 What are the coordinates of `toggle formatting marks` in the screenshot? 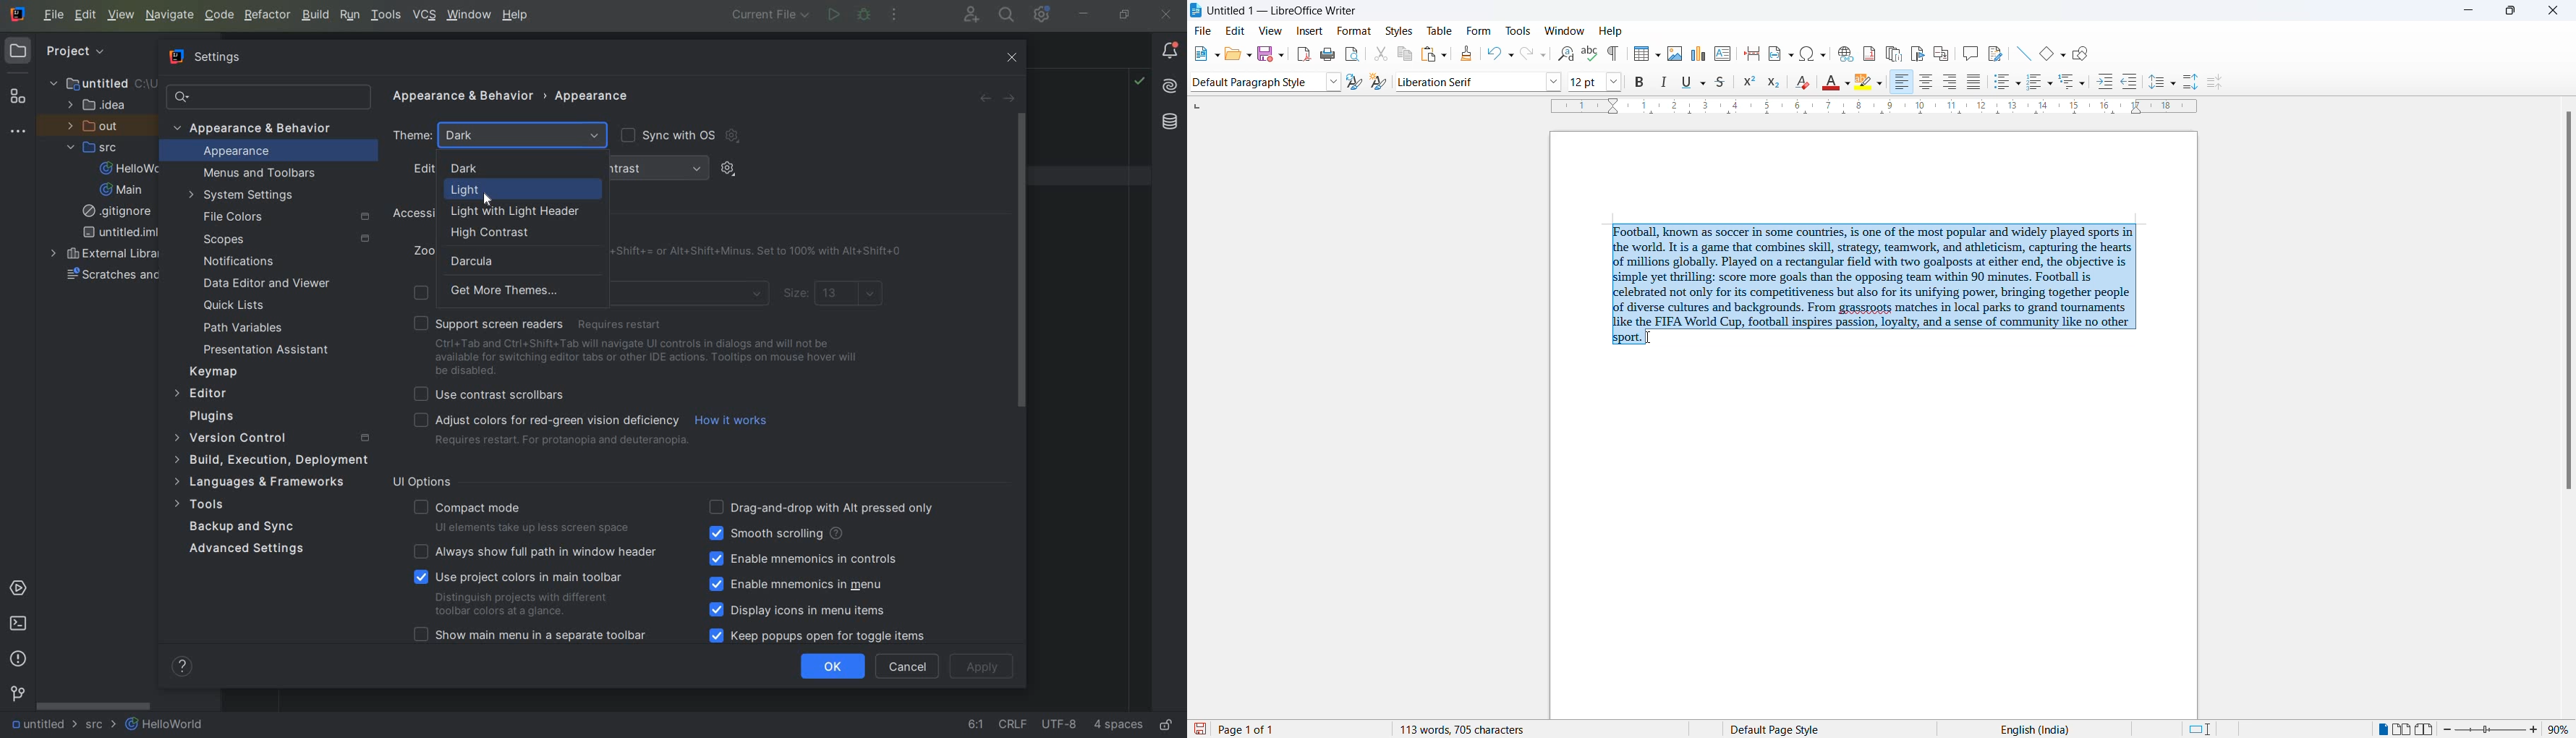 It's located at (1615, 55).